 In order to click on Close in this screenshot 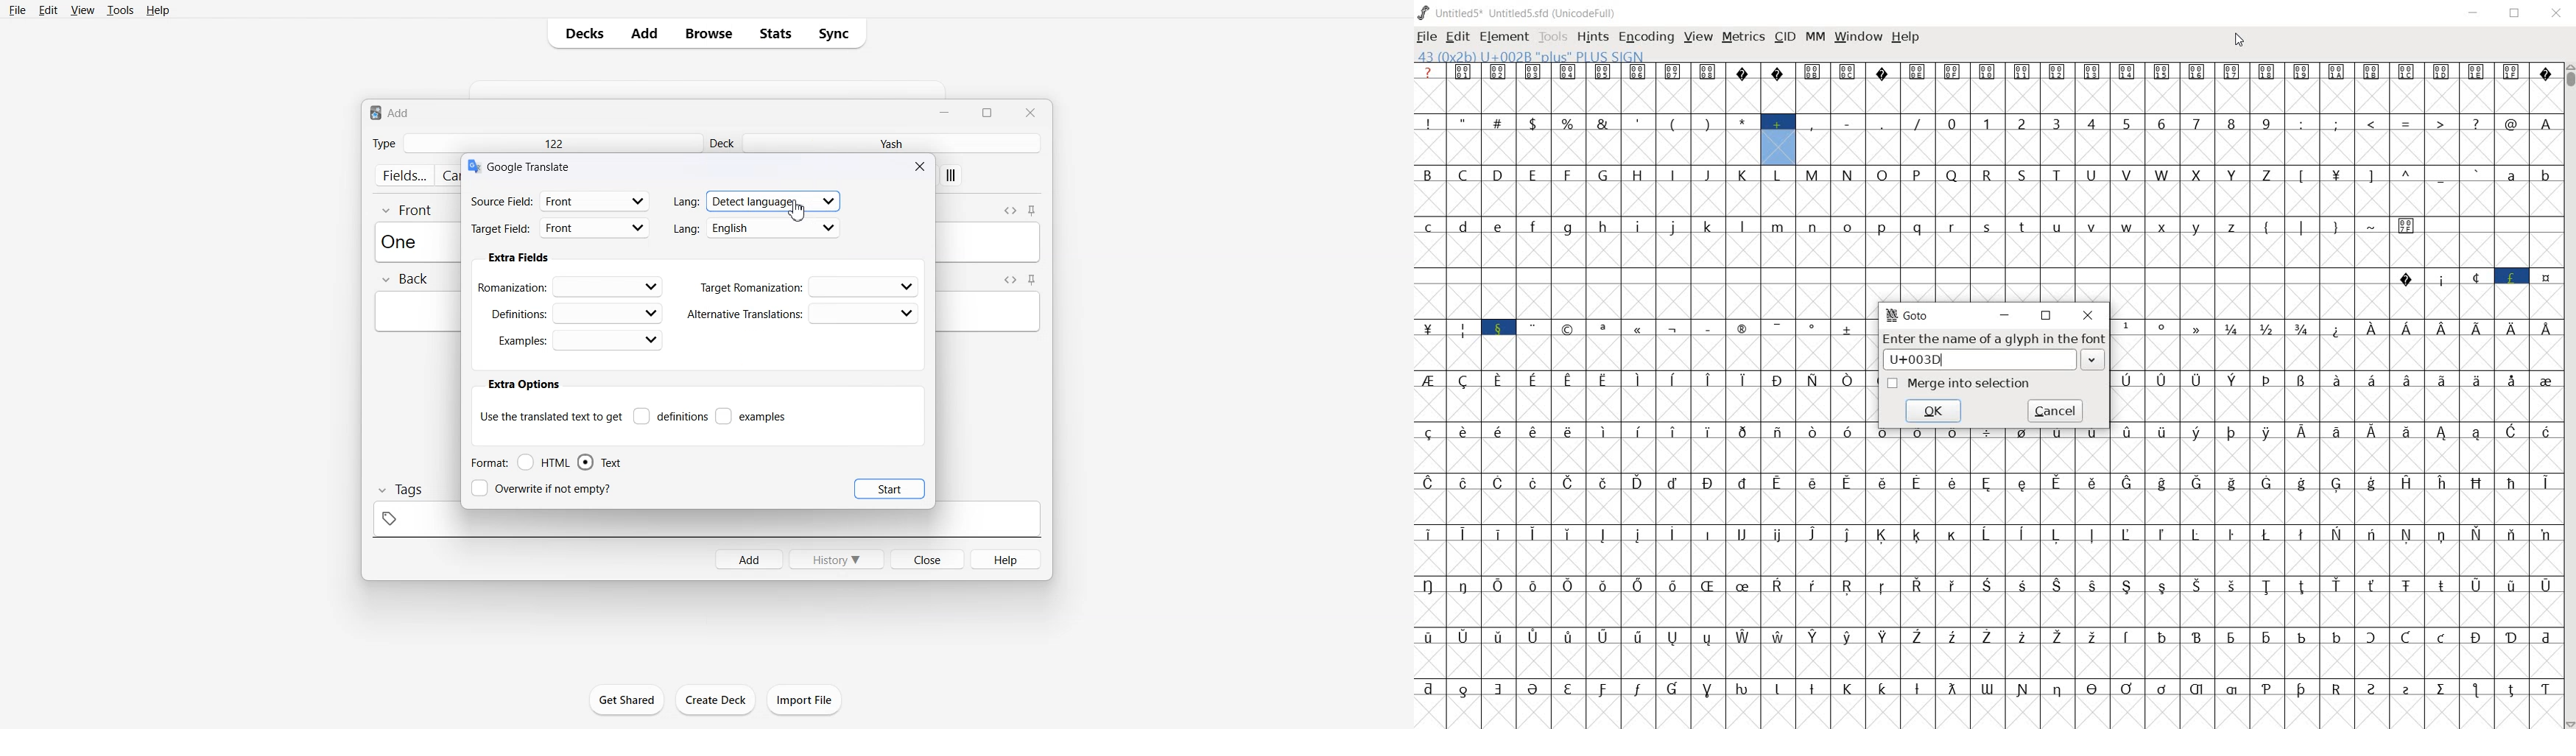, I will do `click(926, 558)`.